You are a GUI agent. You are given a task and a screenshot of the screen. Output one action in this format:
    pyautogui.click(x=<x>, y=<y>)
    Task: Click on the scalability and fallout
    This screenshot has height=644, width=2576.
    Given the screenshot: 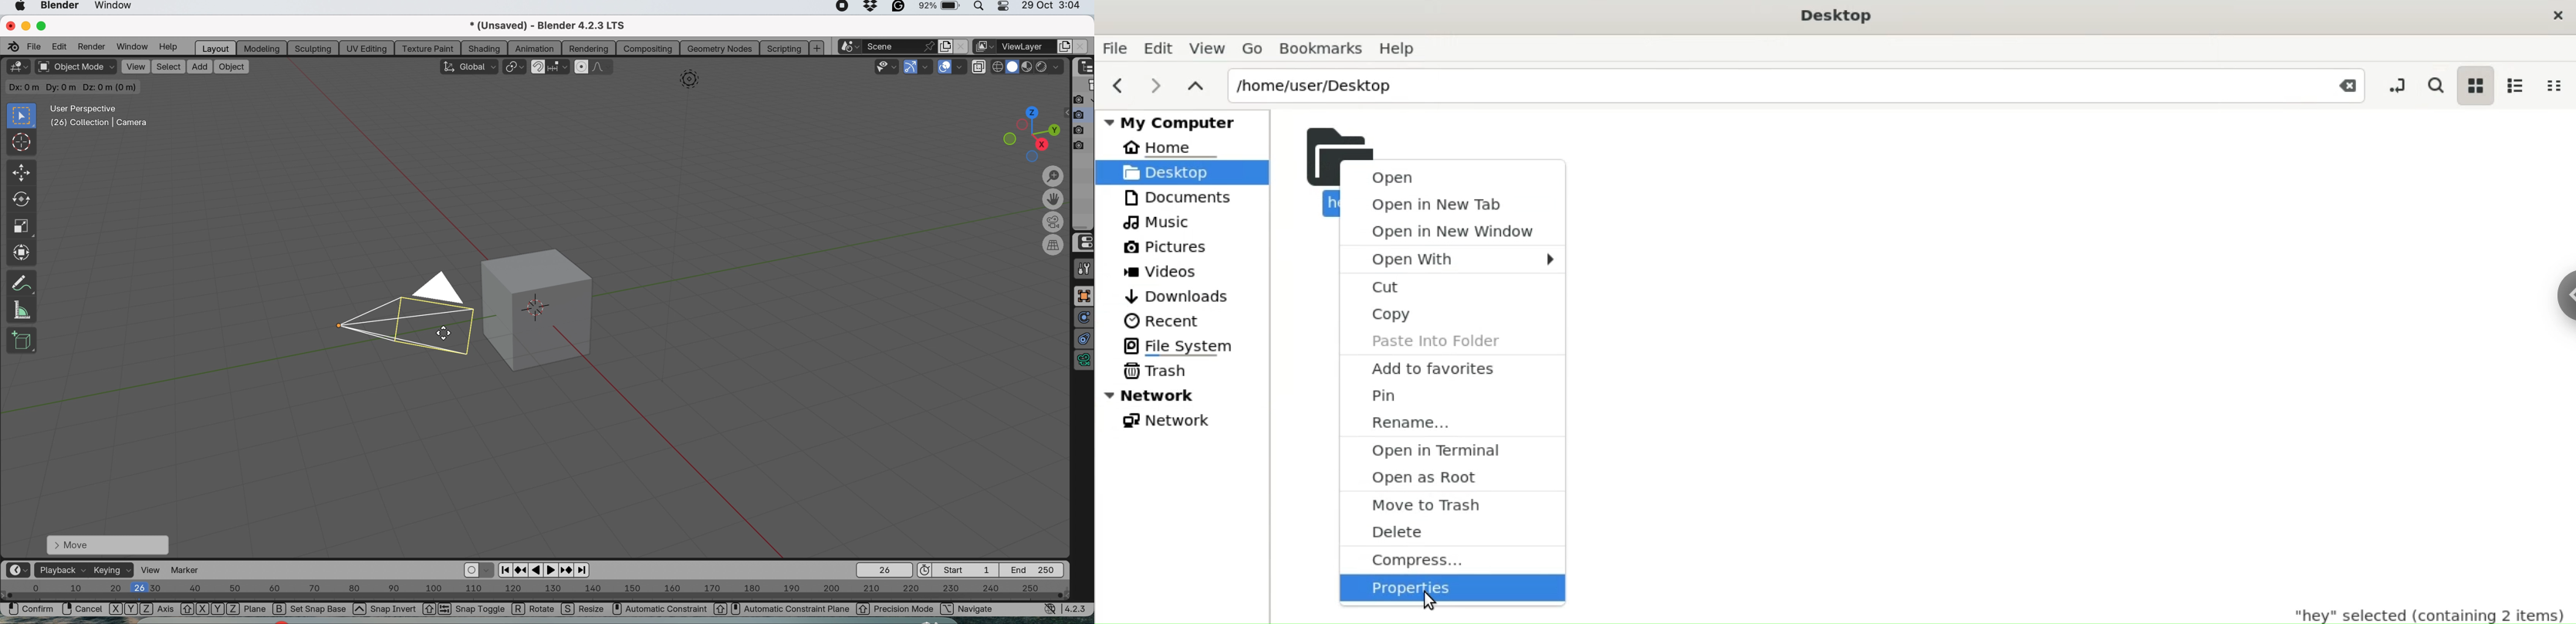 What is the action you would take?
    pyautogui.click(x=888, y=67)
    